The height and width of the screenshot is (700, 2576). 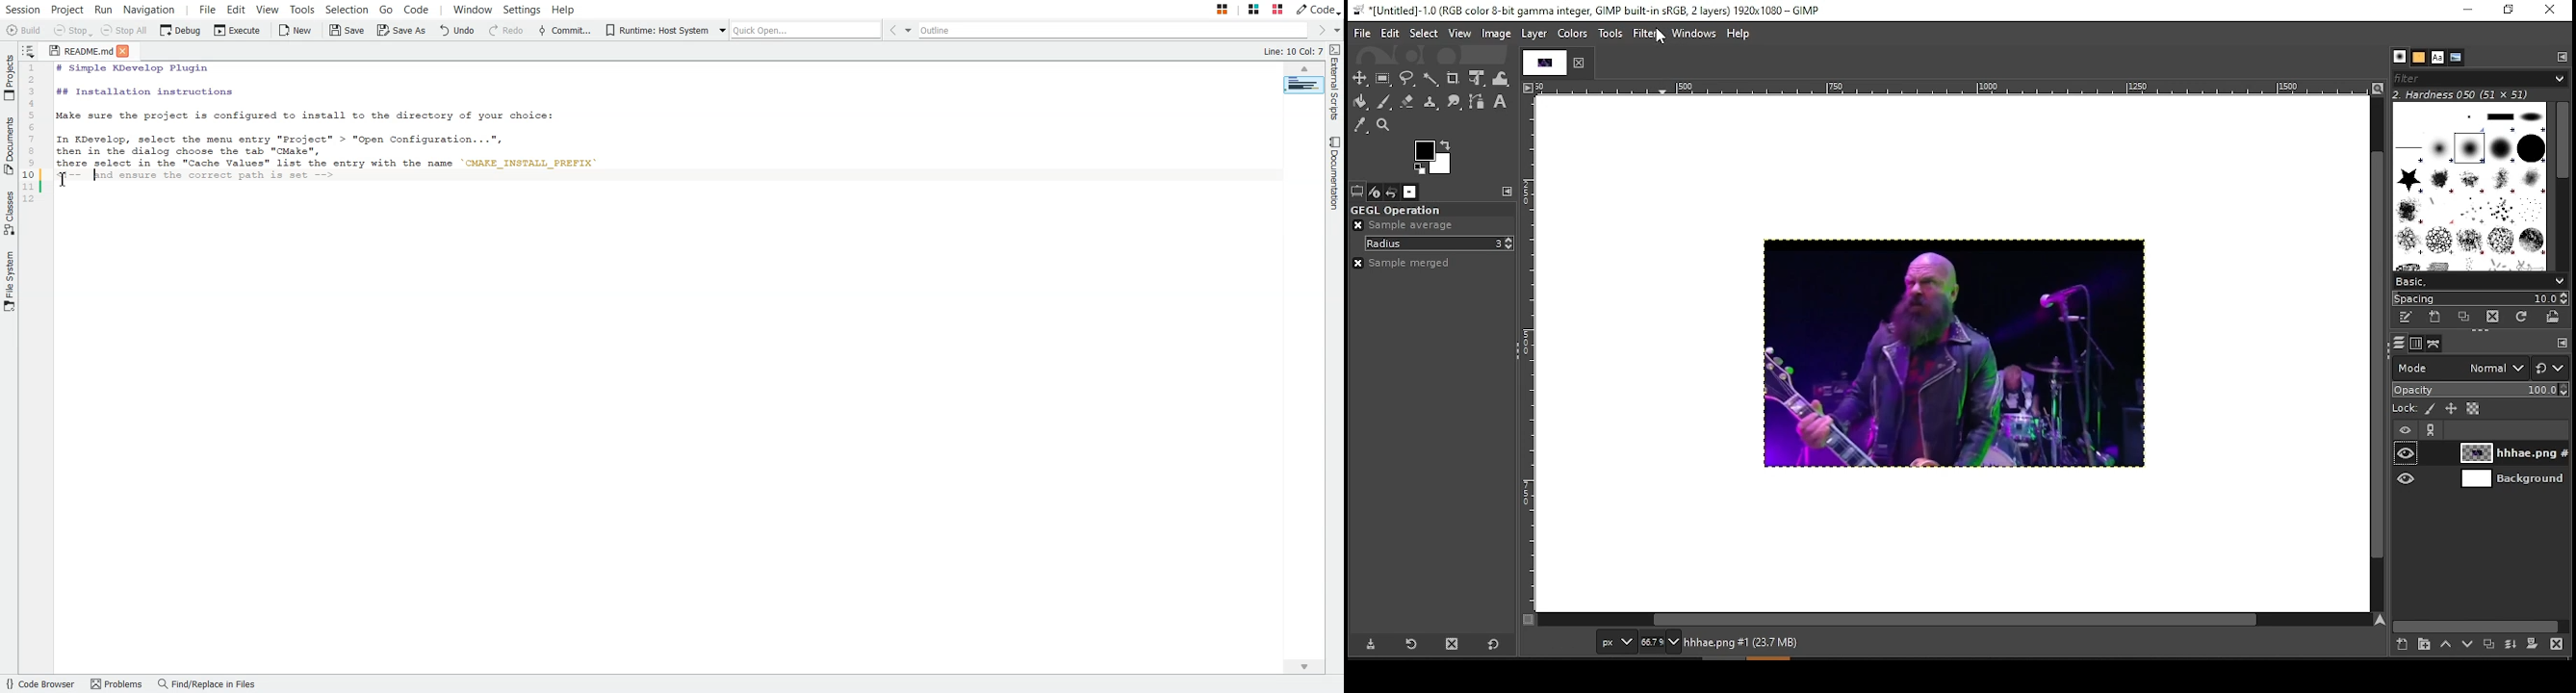 What do you see at coordinates (2472, 645) in the screenshot?
I see `move layer on step down` at bounding box center [2472, 645].